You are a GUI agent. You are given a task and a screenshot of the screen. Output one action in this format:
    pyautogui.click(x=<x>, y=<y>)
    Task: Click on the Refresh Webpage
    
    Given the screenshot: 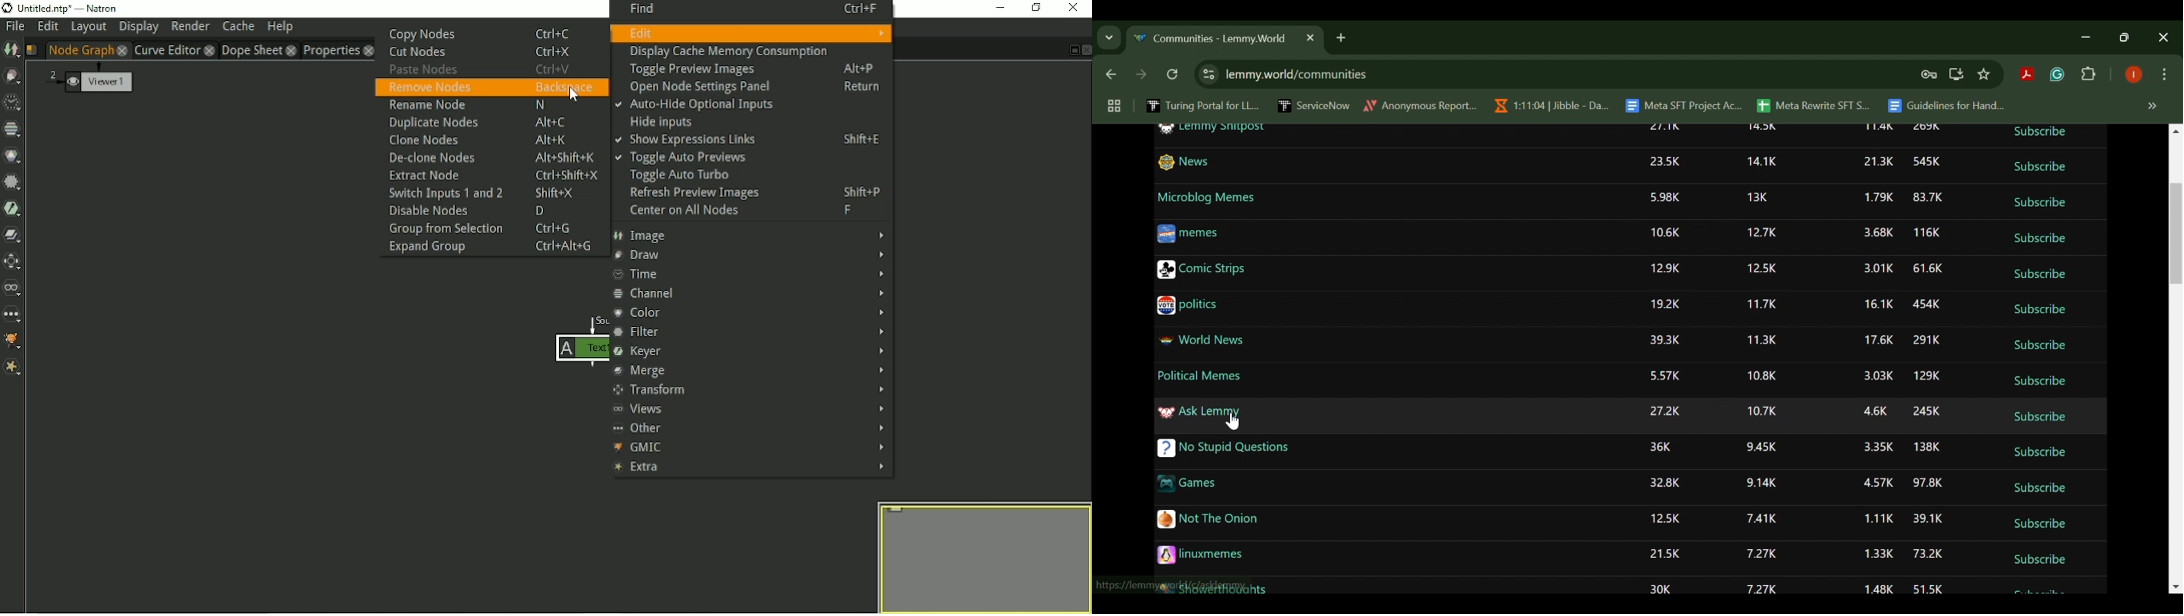 What is the action you would take?
    pyautogui.click(x=1174, y=76)
    